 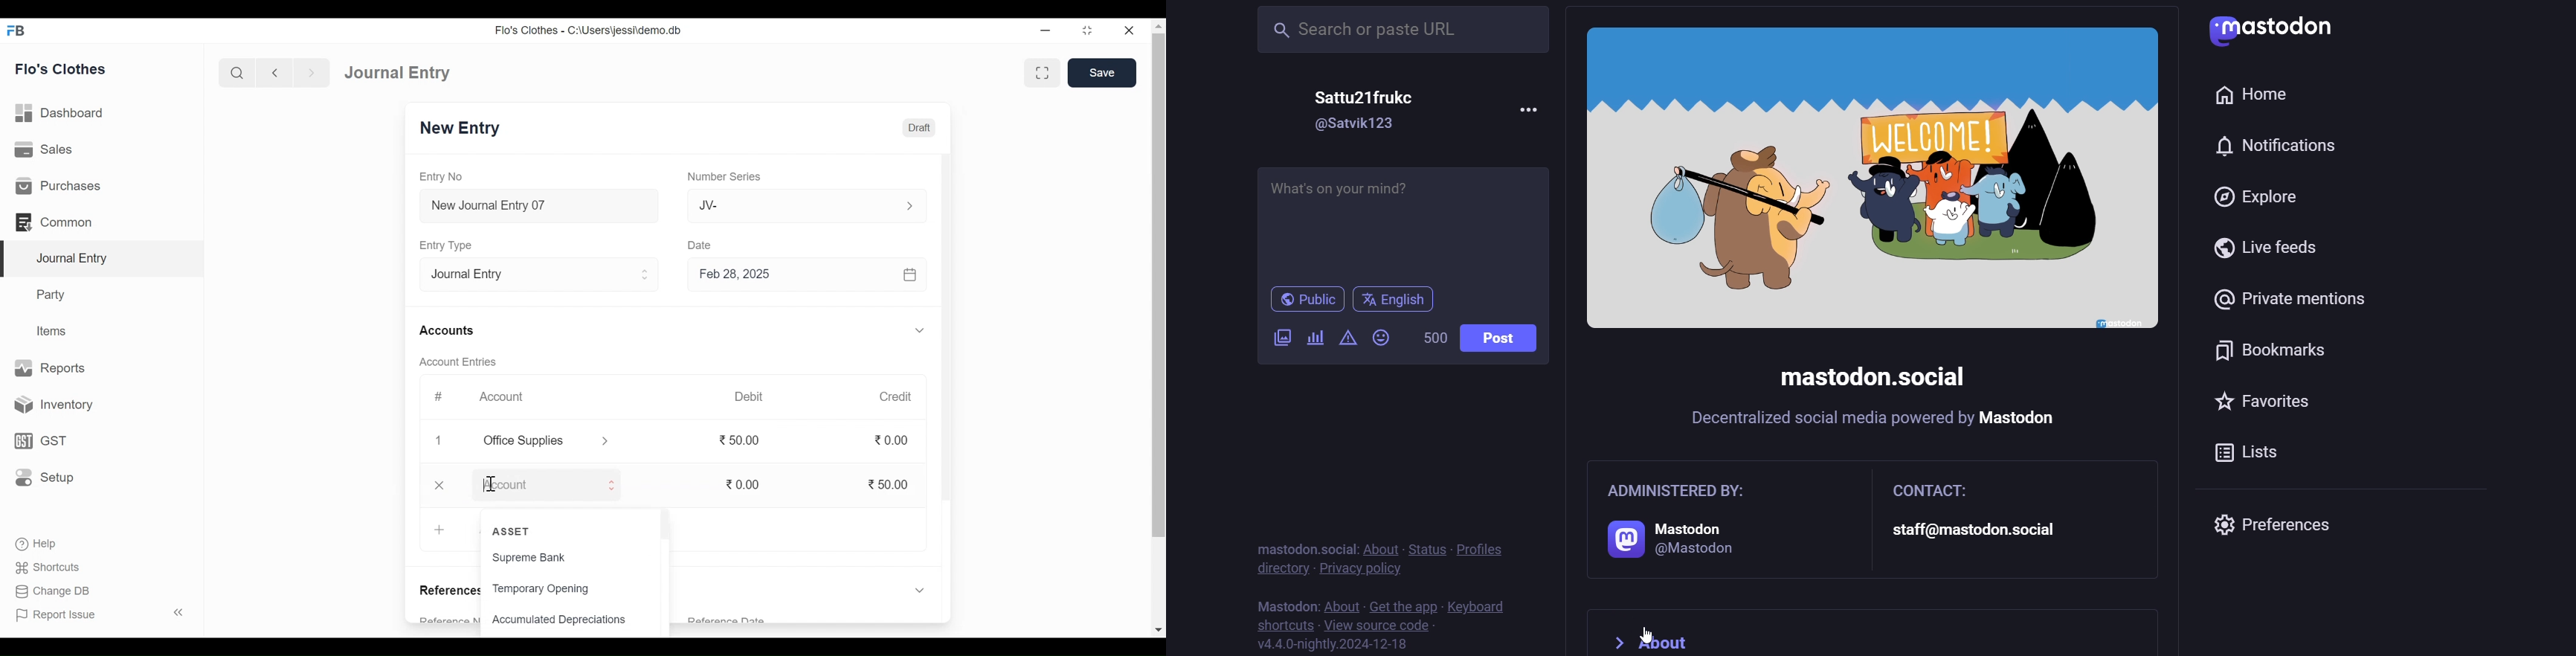 I want to click on Navigate Forward, so click(x=312, y=73).